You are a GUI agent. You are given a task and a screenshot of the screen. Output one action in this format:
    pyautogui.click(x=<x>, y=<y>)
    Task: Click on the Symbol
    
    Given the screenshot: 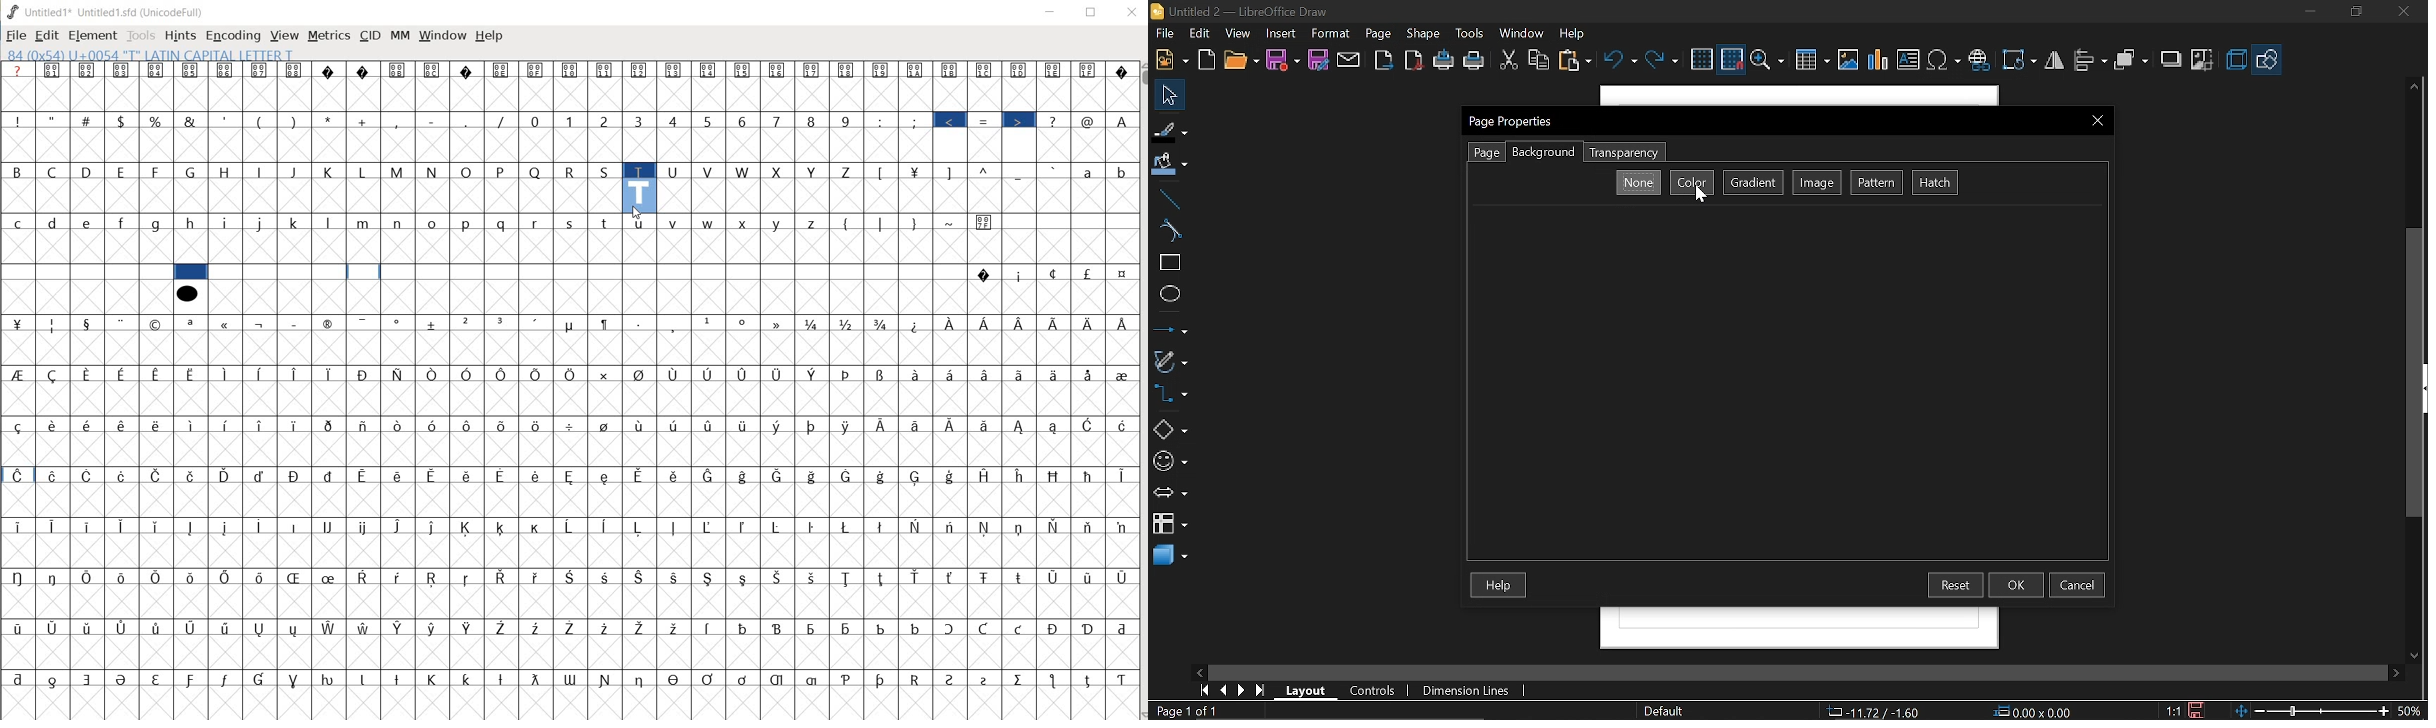 What is the action you would take?
    pyautogui.click(x=503, y=375)
    